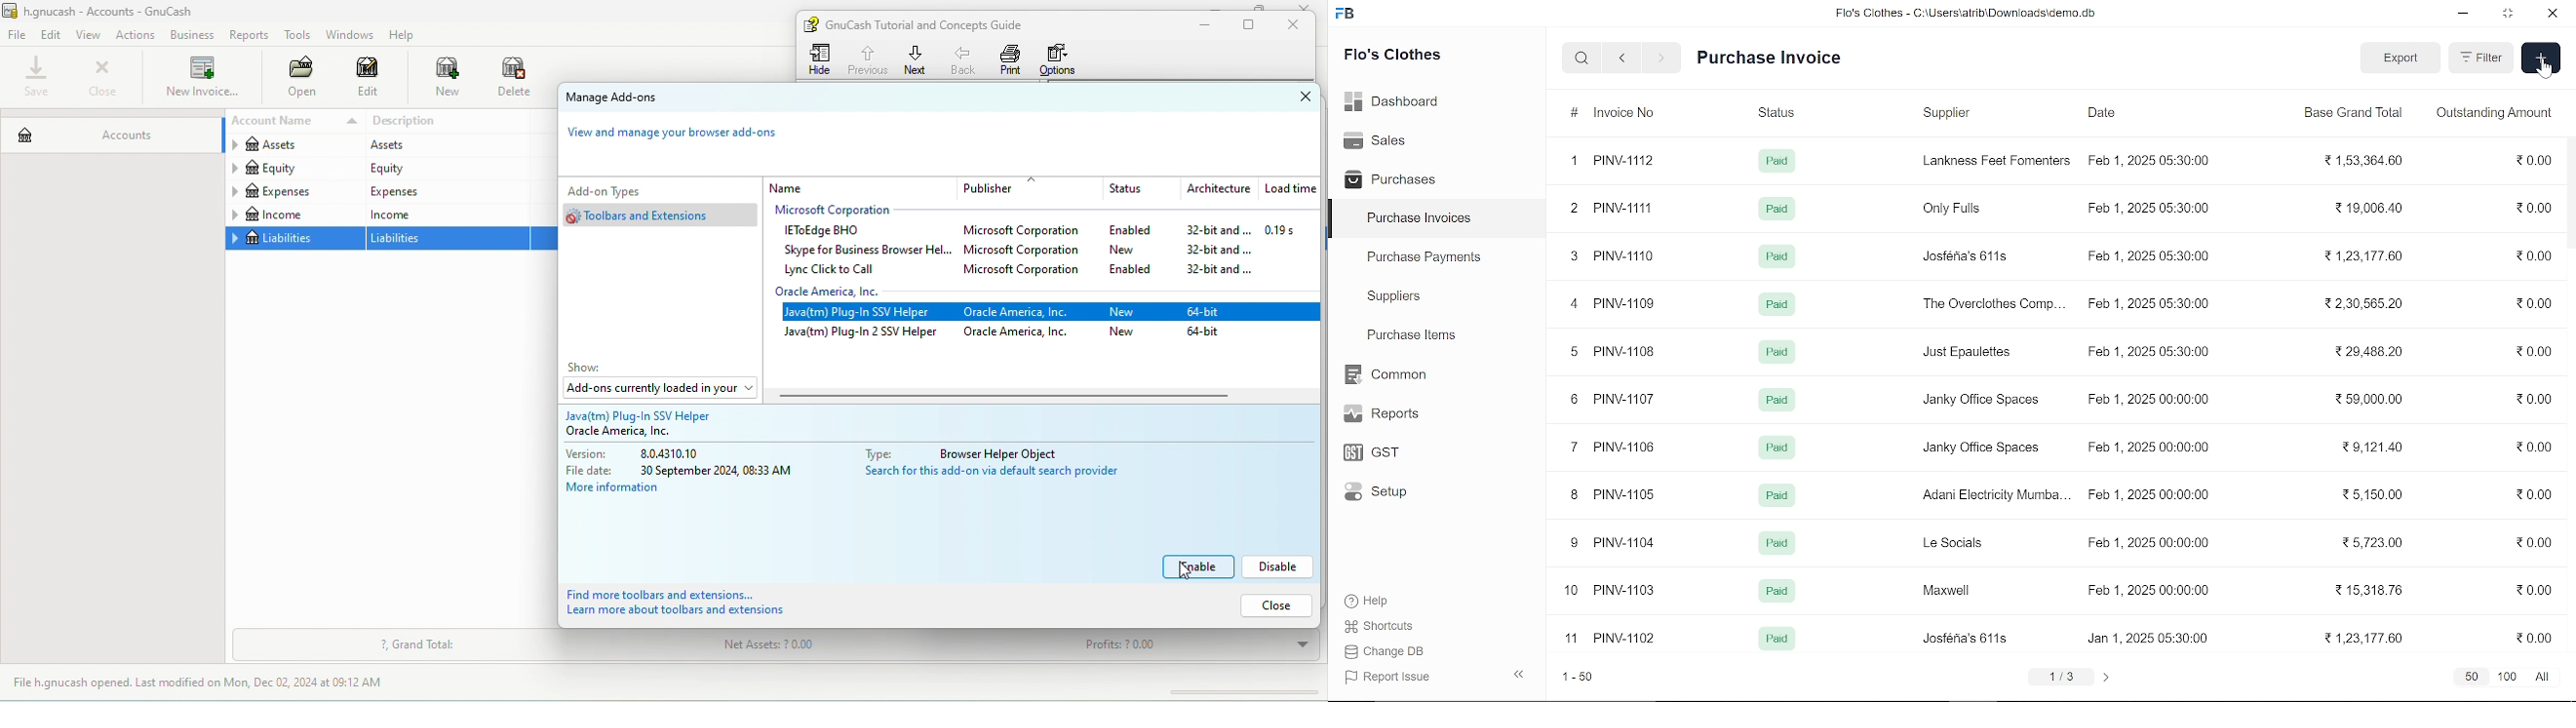 This screenshot has width=2576, height=728. I want to click on 32 bit and, so click(1212, 230).